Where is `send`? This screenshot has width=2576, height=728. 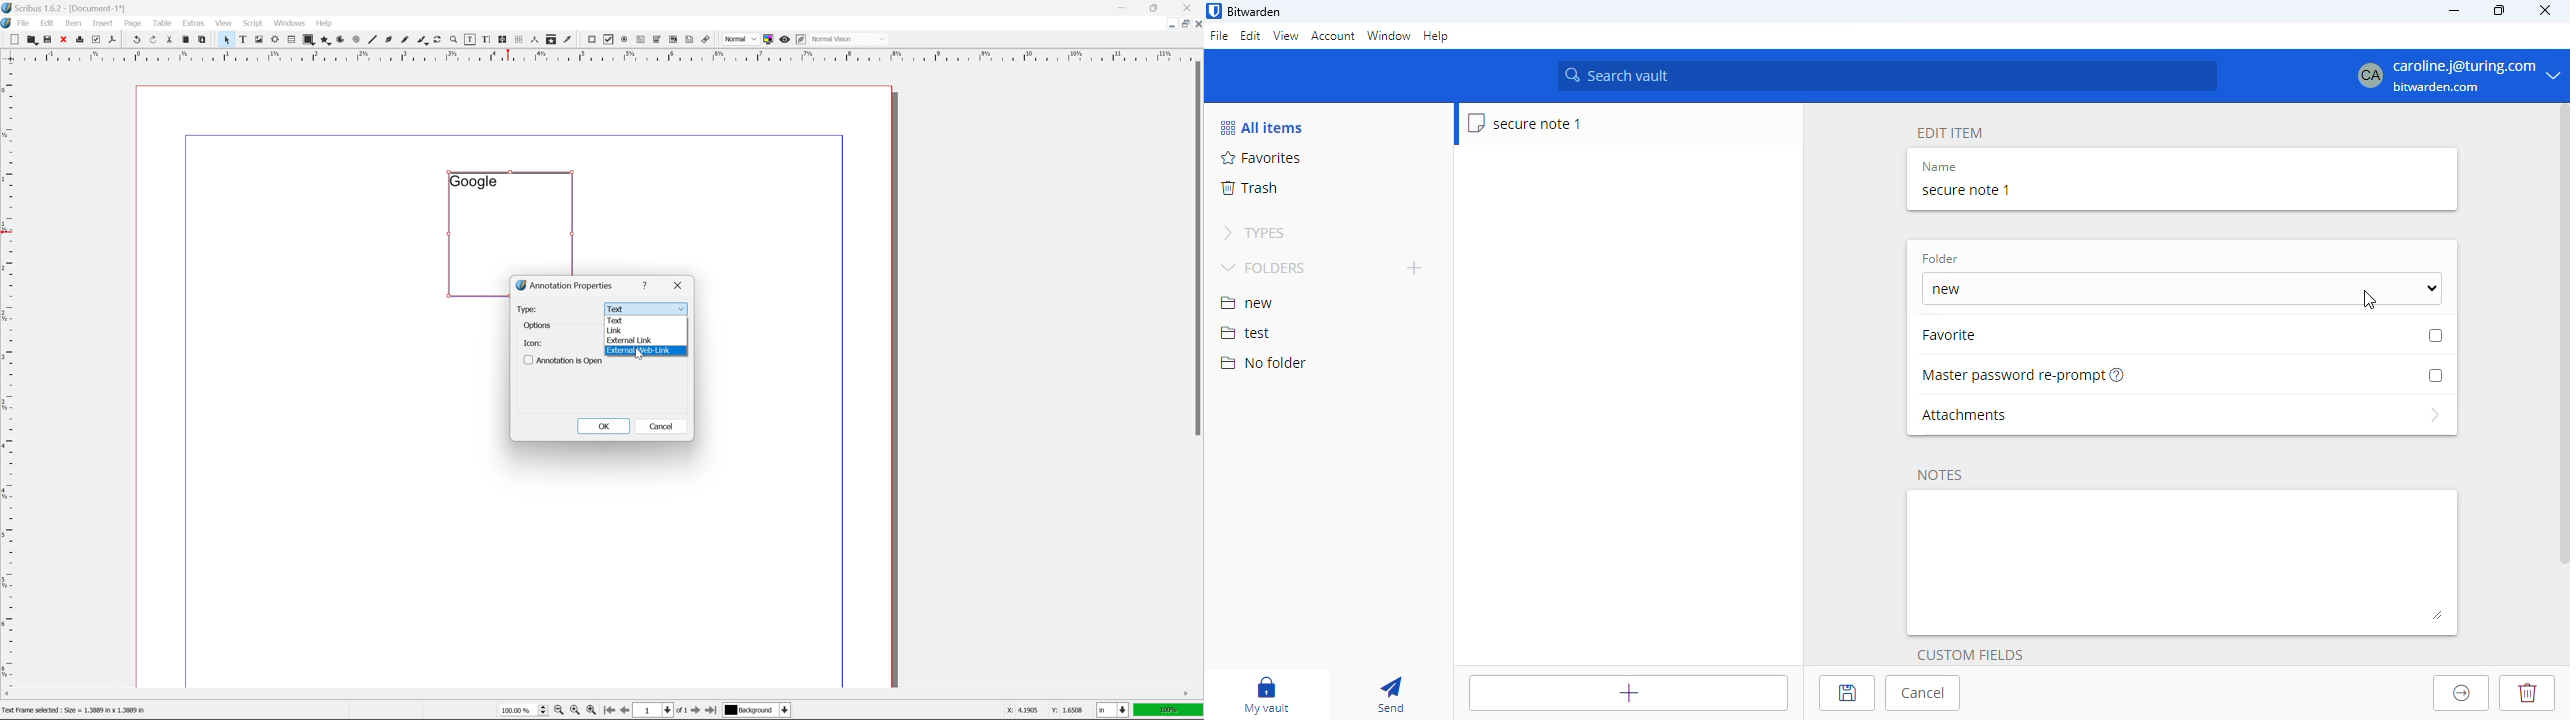 send is located at coordinates (1391, 696).